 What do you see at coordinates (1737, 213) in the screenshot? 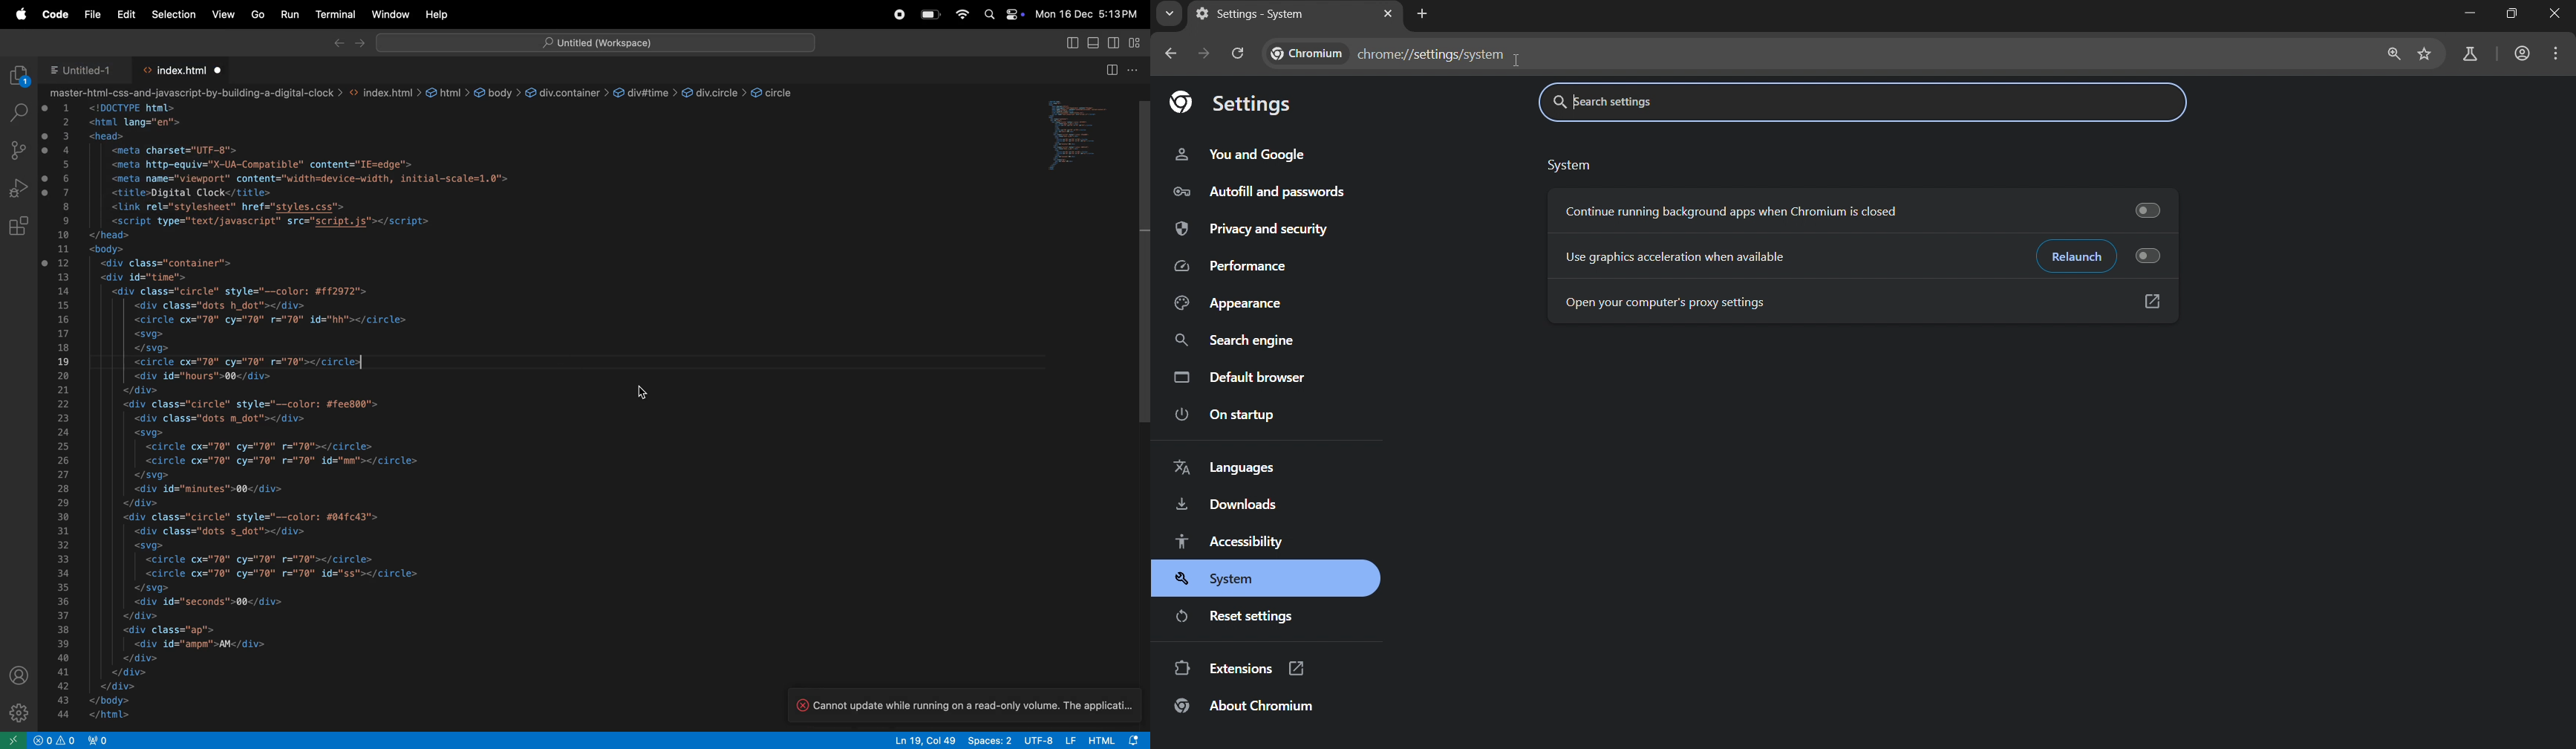
I see `continue running background apps when chromium is closed` at bounding box center [1737, 213].